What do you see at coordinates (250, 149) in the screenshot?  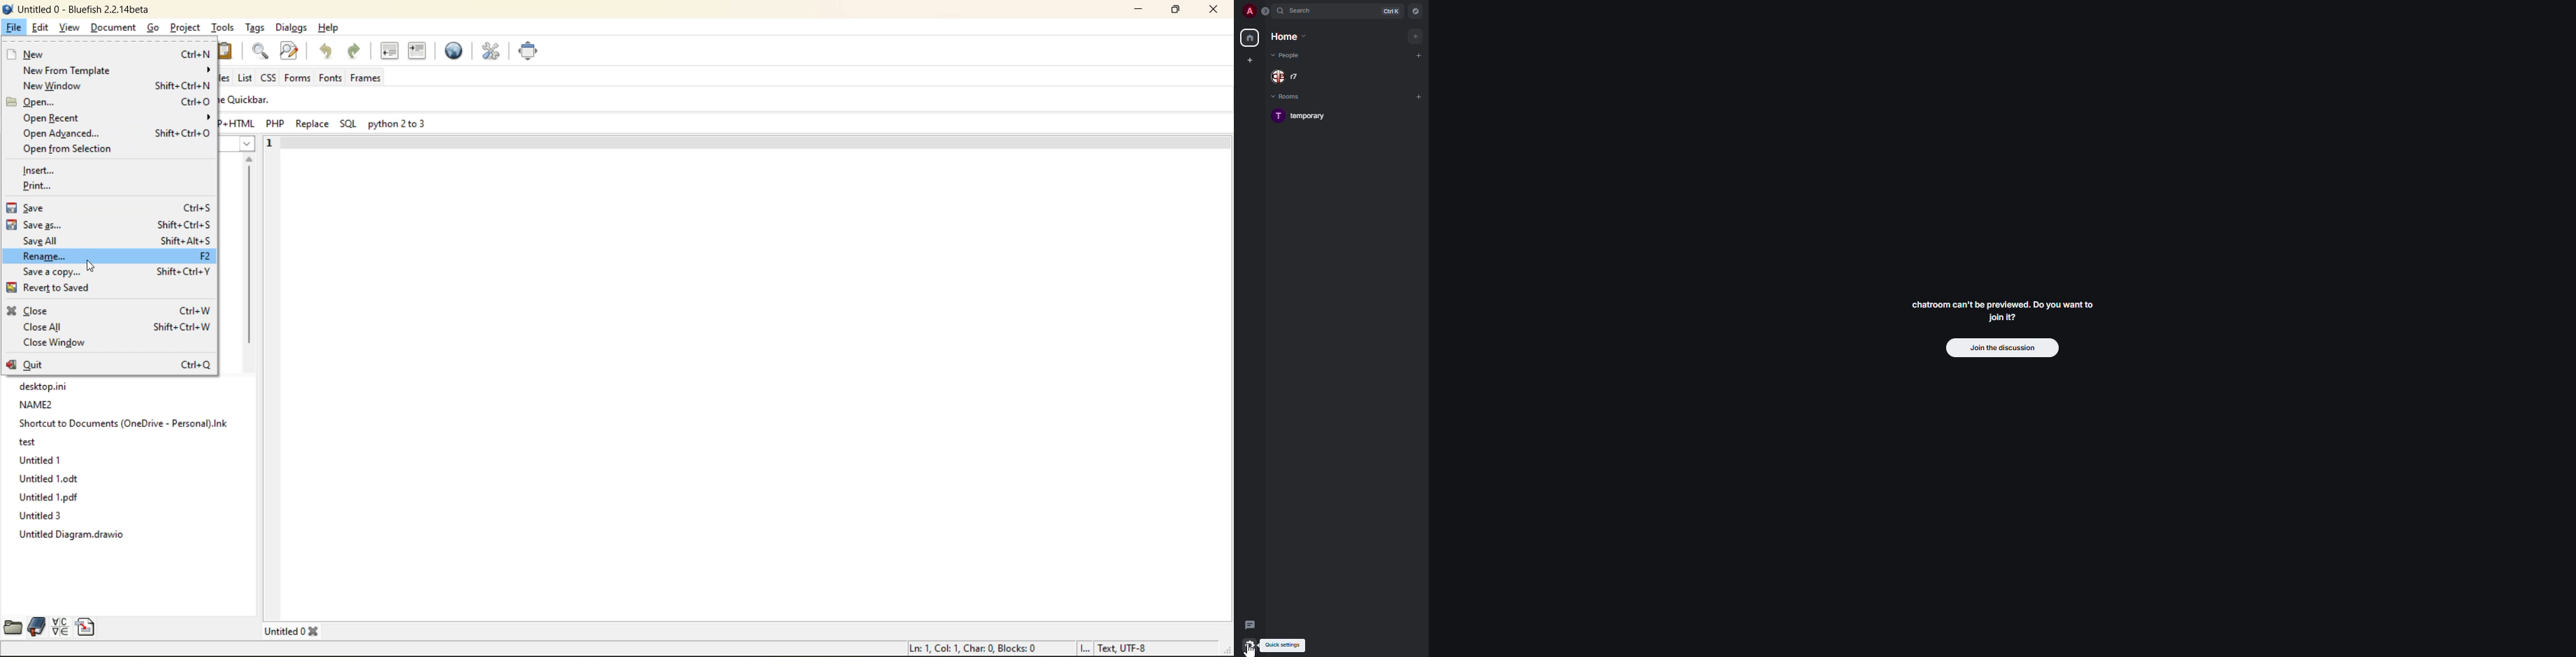 I see `show menu` at bounding box center [250, 149].